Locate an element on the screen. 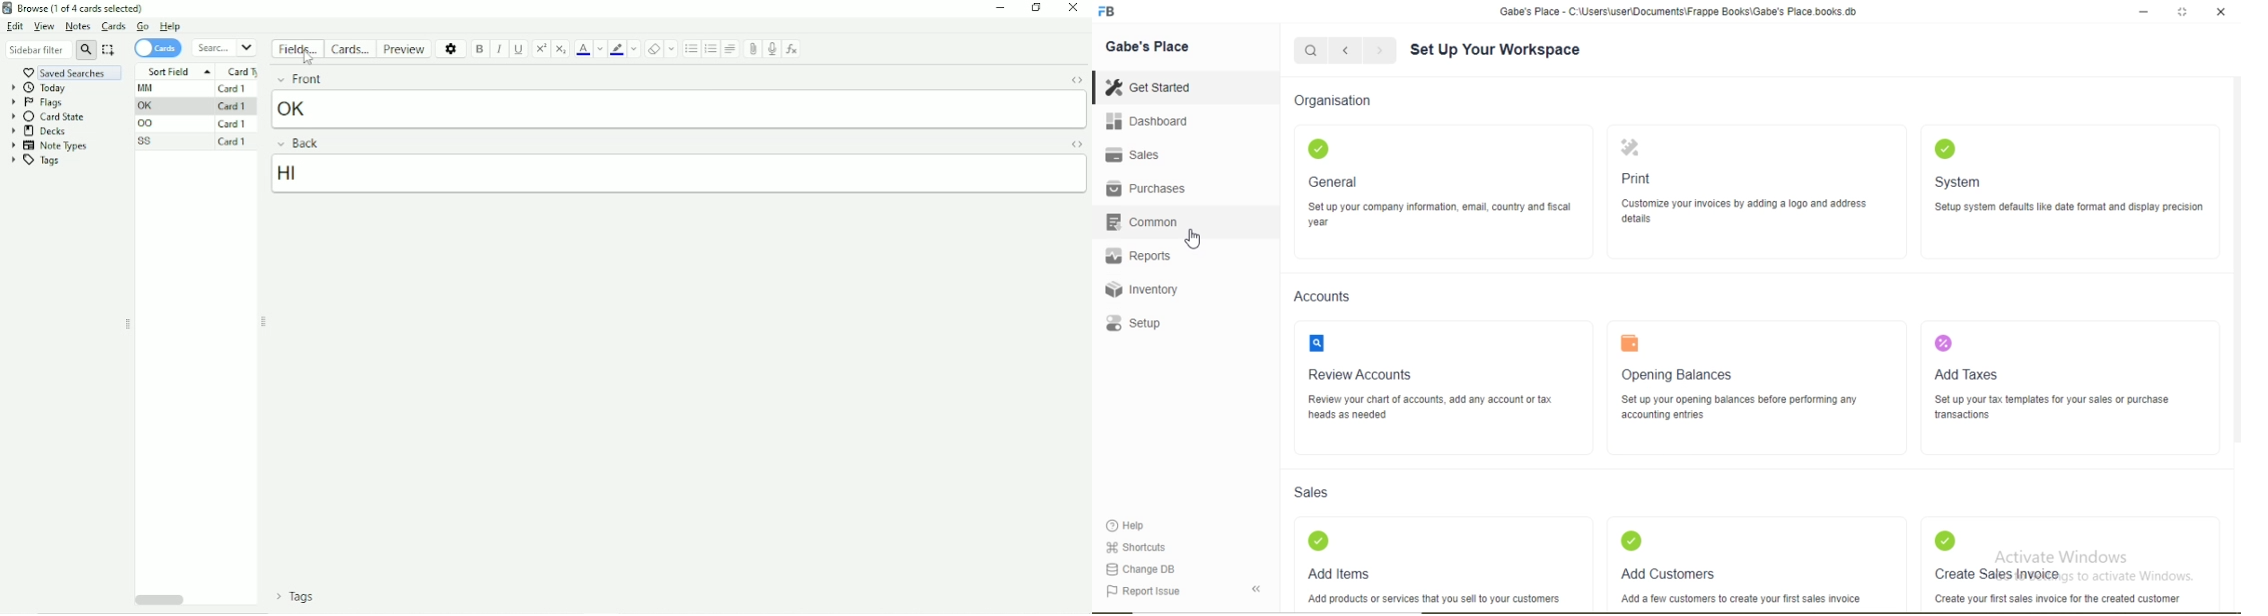 This screenshot has width=2268, height=616. View is located at coordinates (43, 26).